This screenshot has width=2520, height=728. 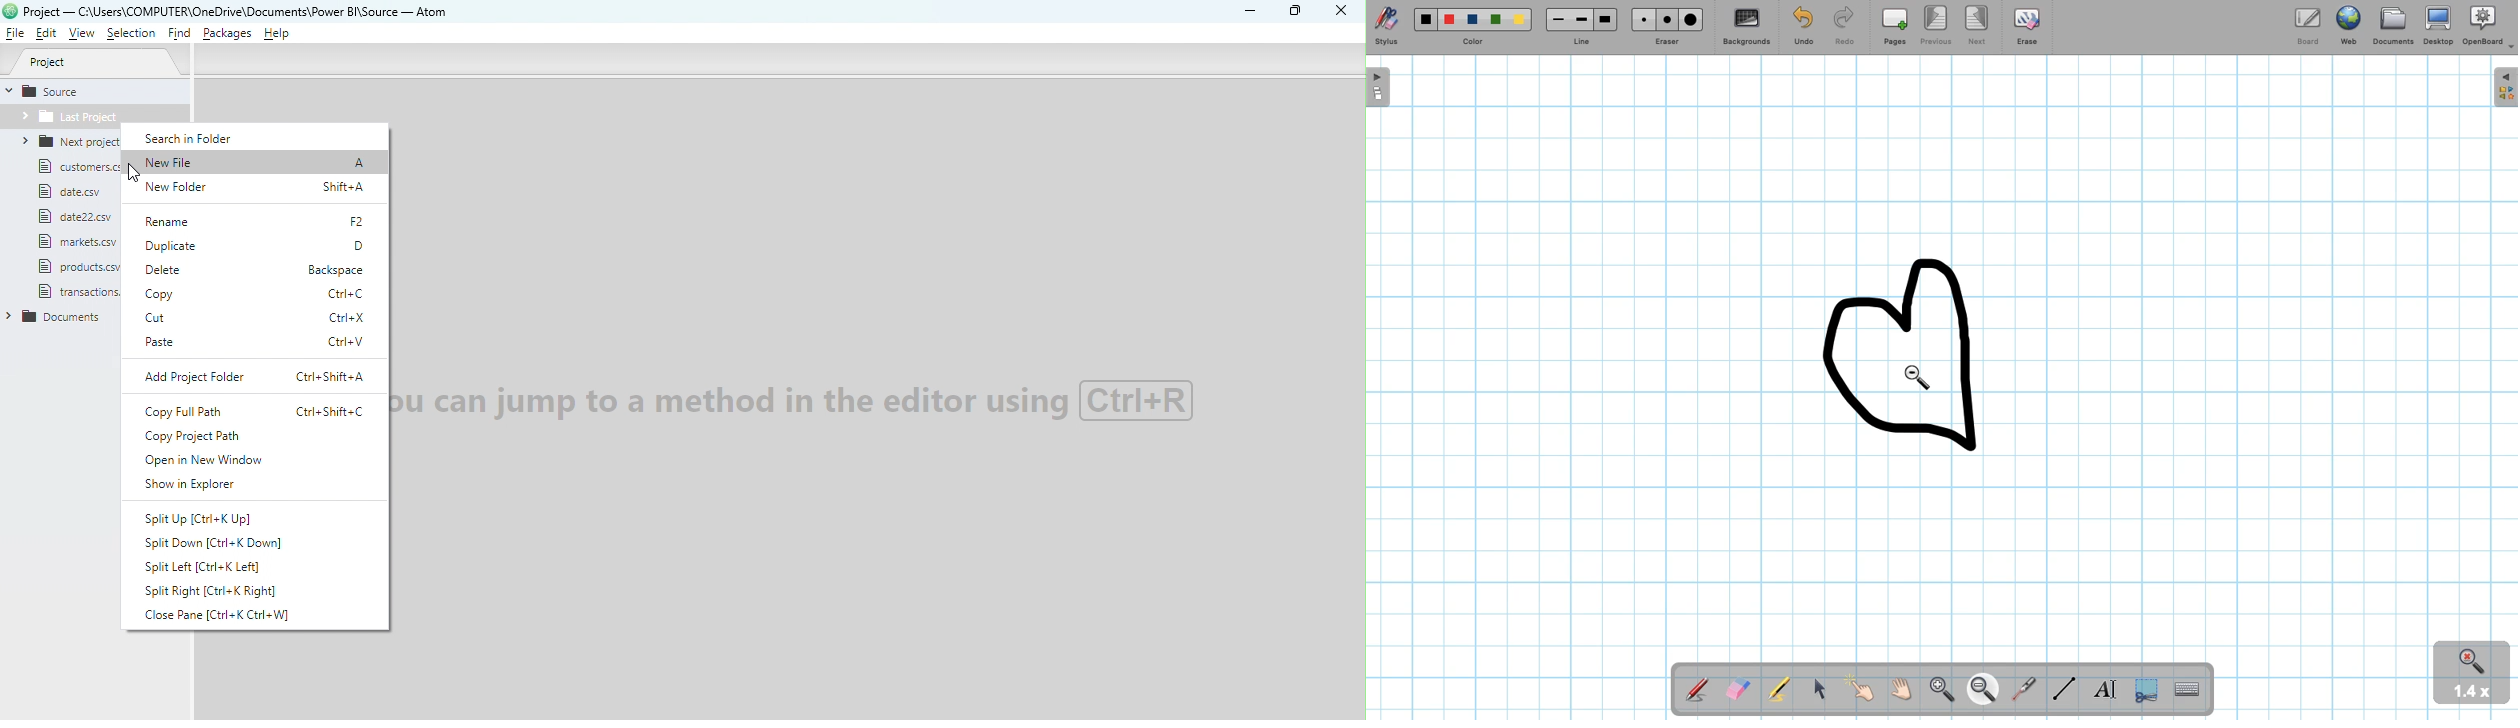 I want to click on Maximize, so click(x=1298, y=10).